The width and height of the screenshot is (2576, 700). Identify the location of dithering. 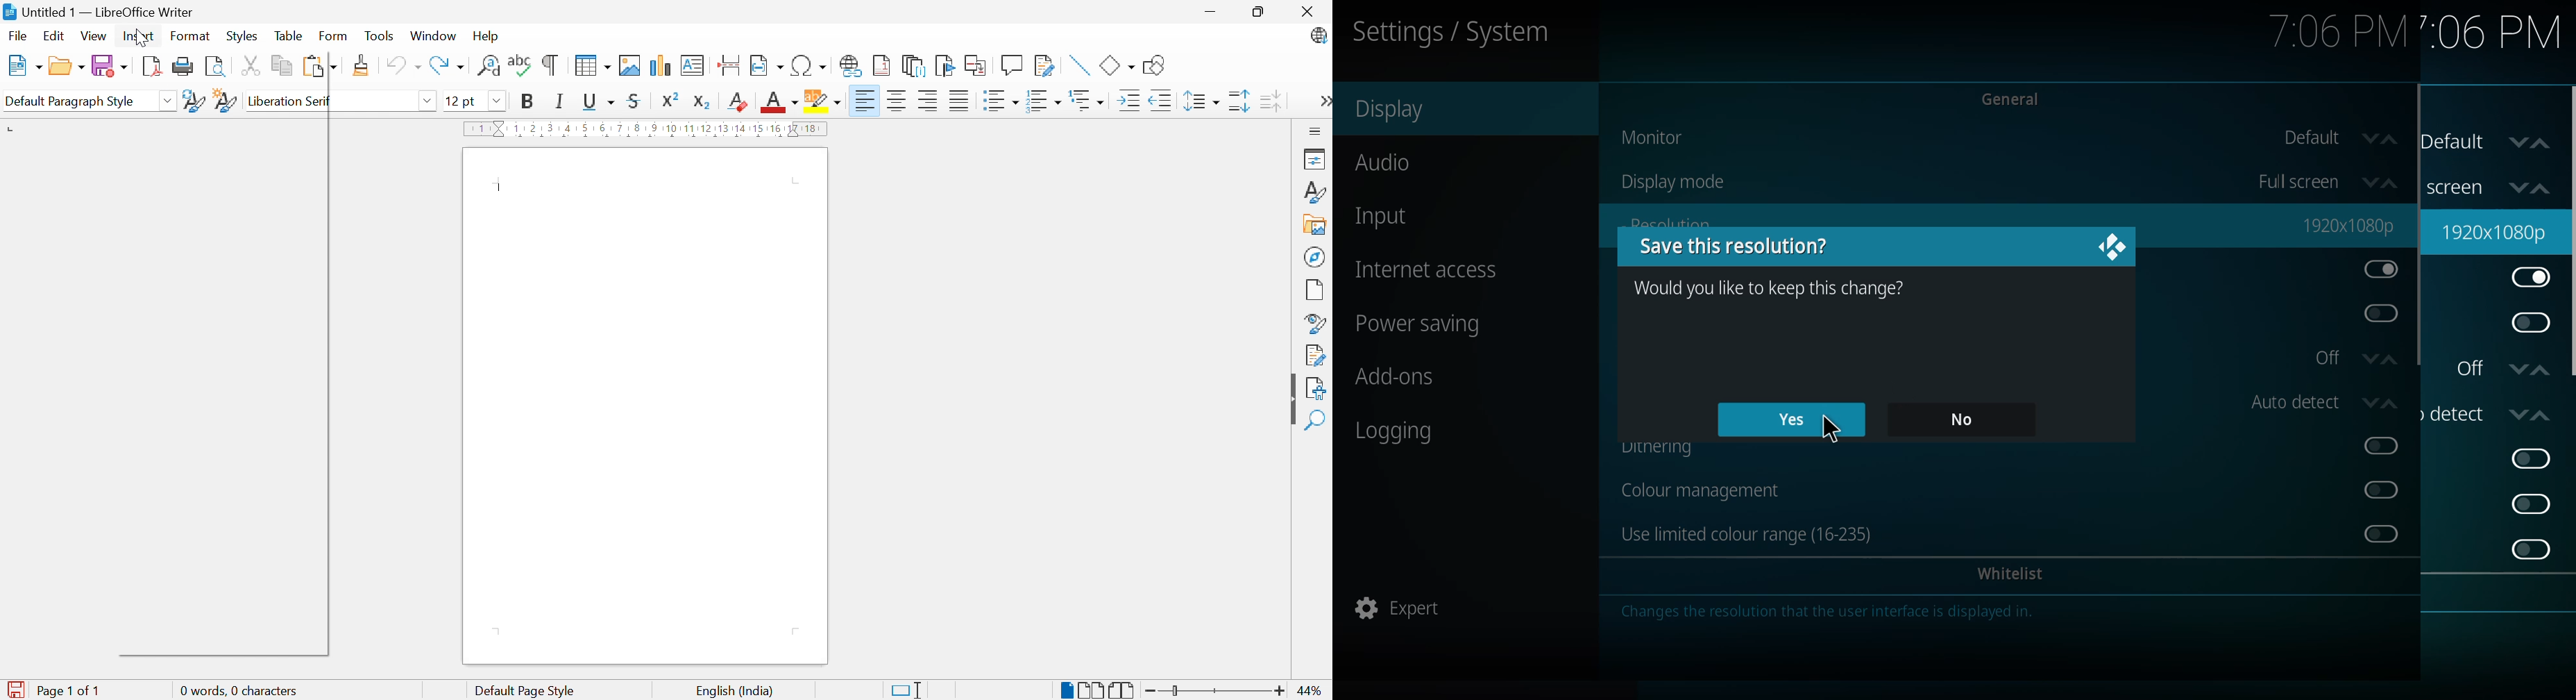
(1665, 450).